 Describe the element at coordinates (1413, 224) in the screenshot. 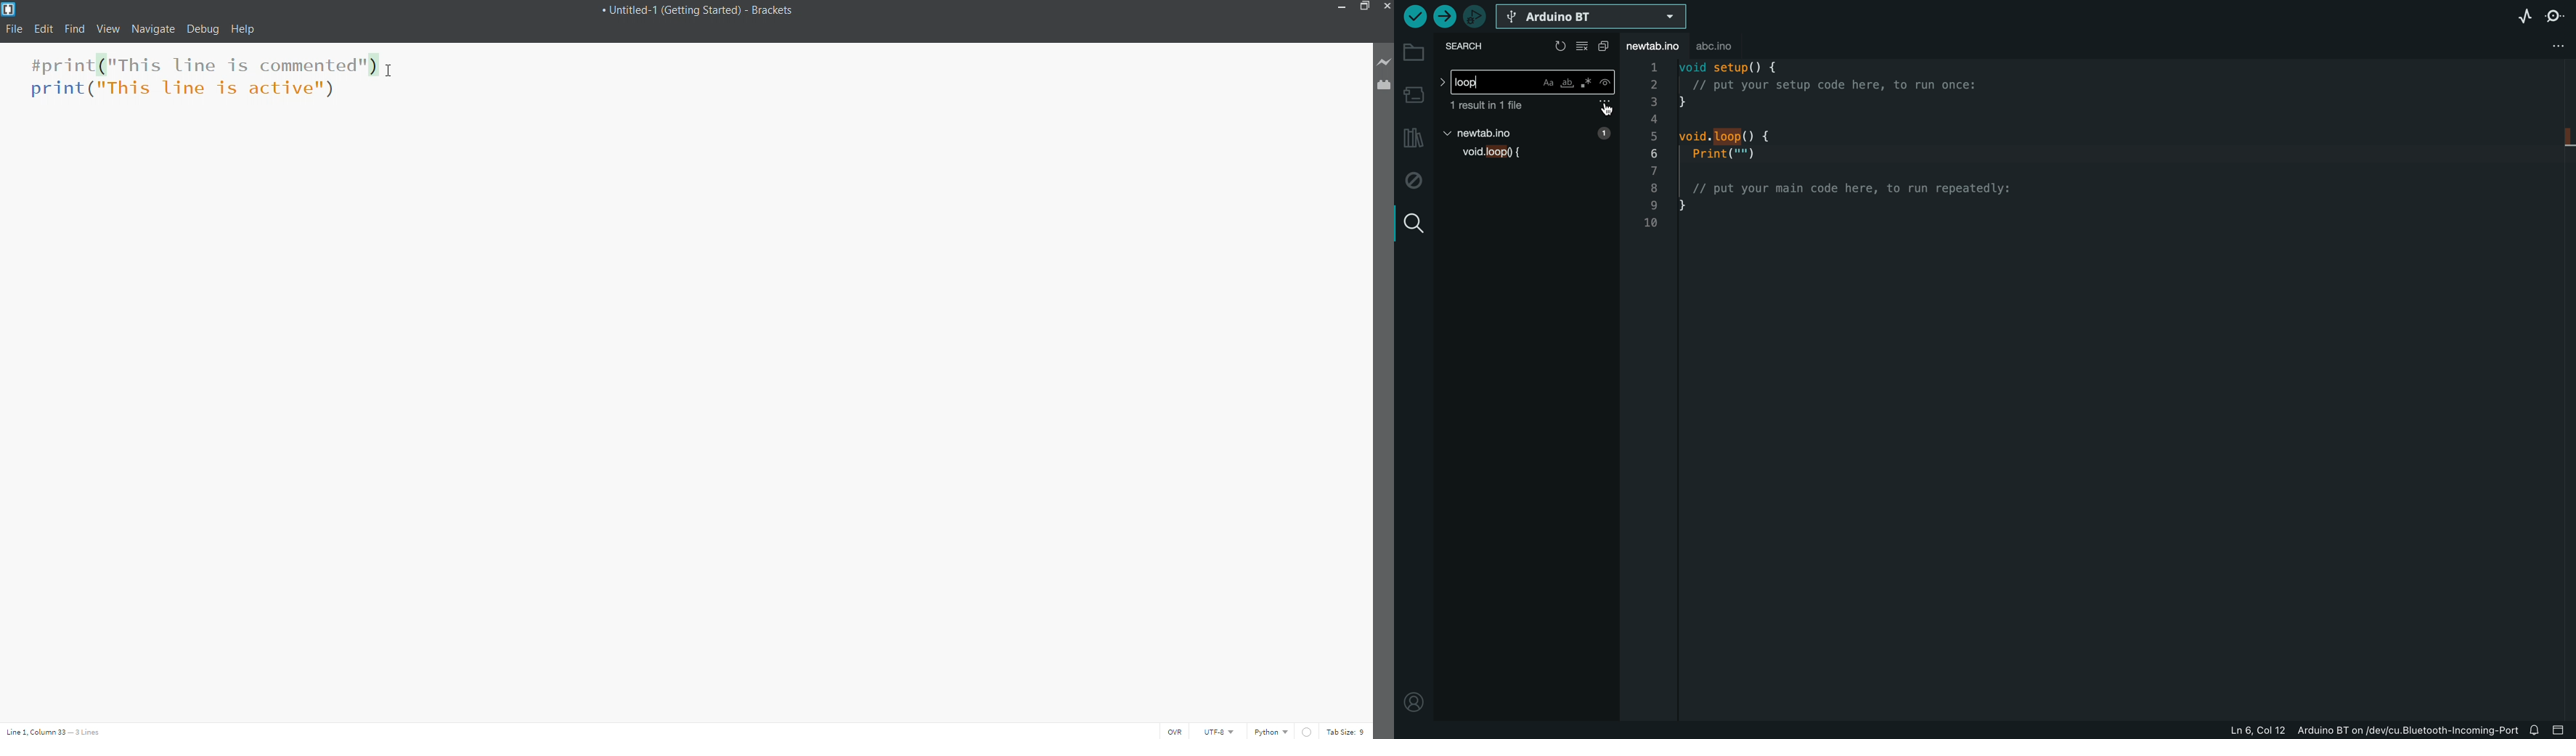

I see `search` at that location.